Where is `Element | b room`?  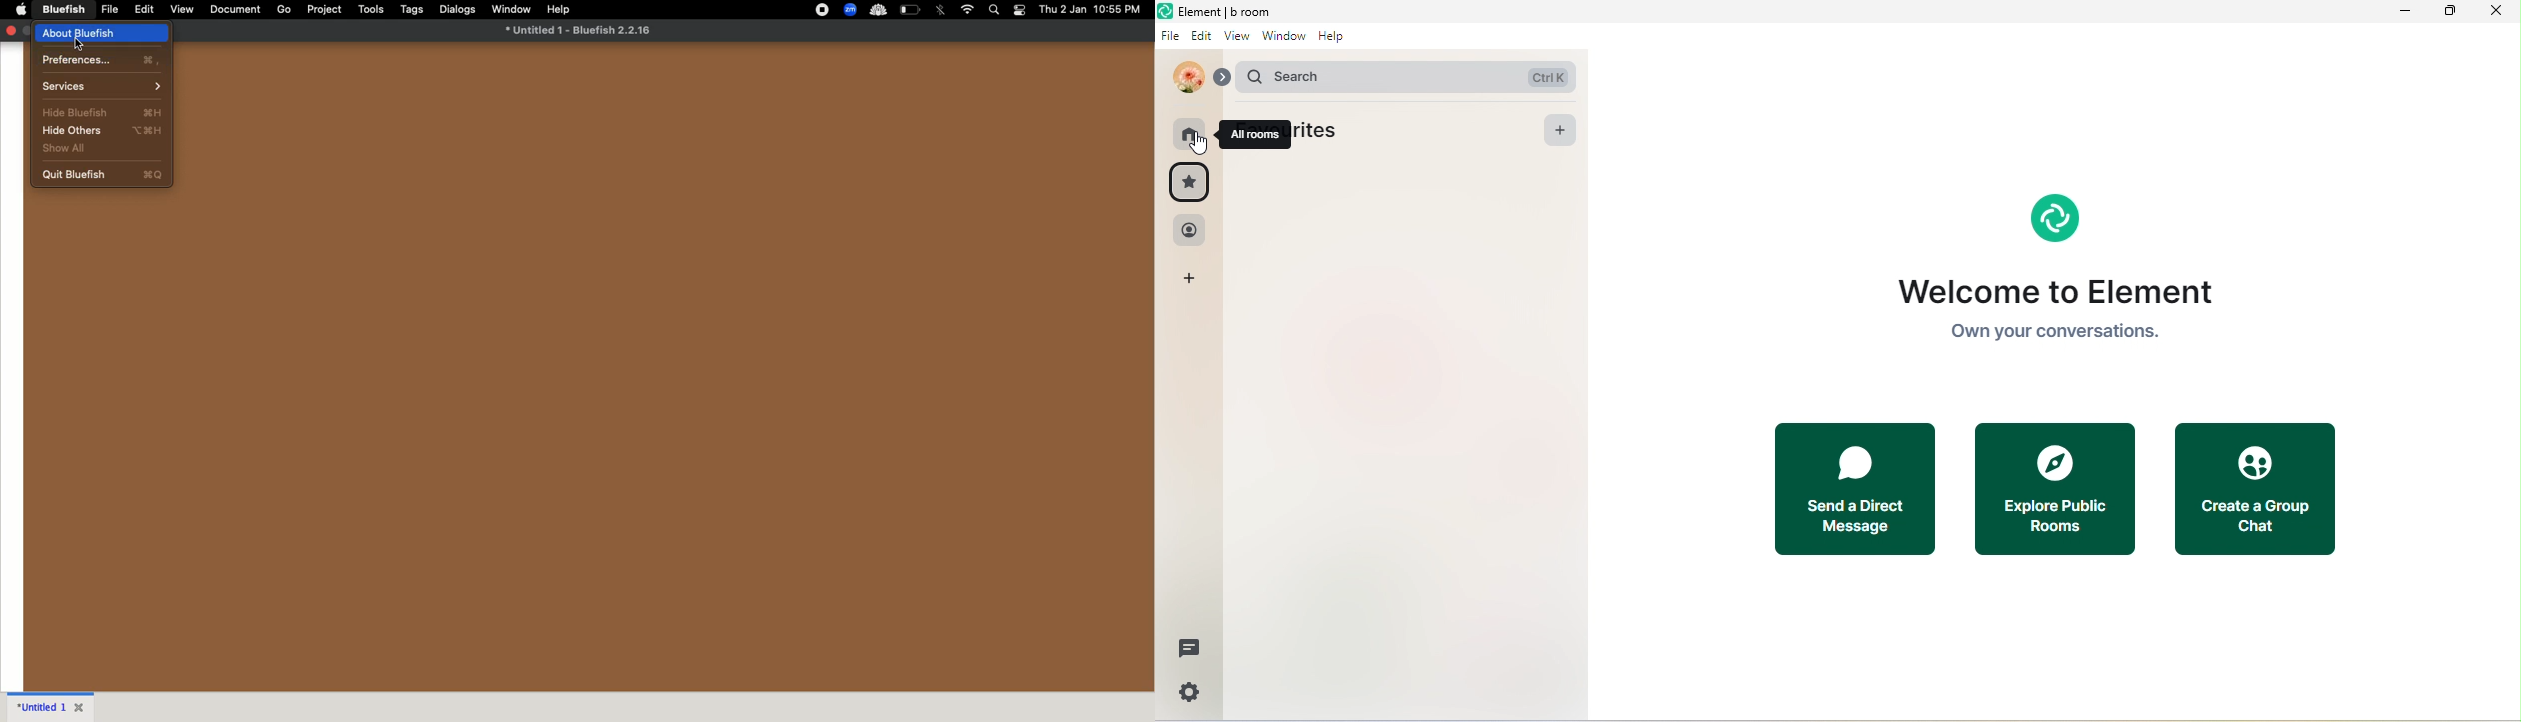 Element | b room is located at coordinates (1235, 11).